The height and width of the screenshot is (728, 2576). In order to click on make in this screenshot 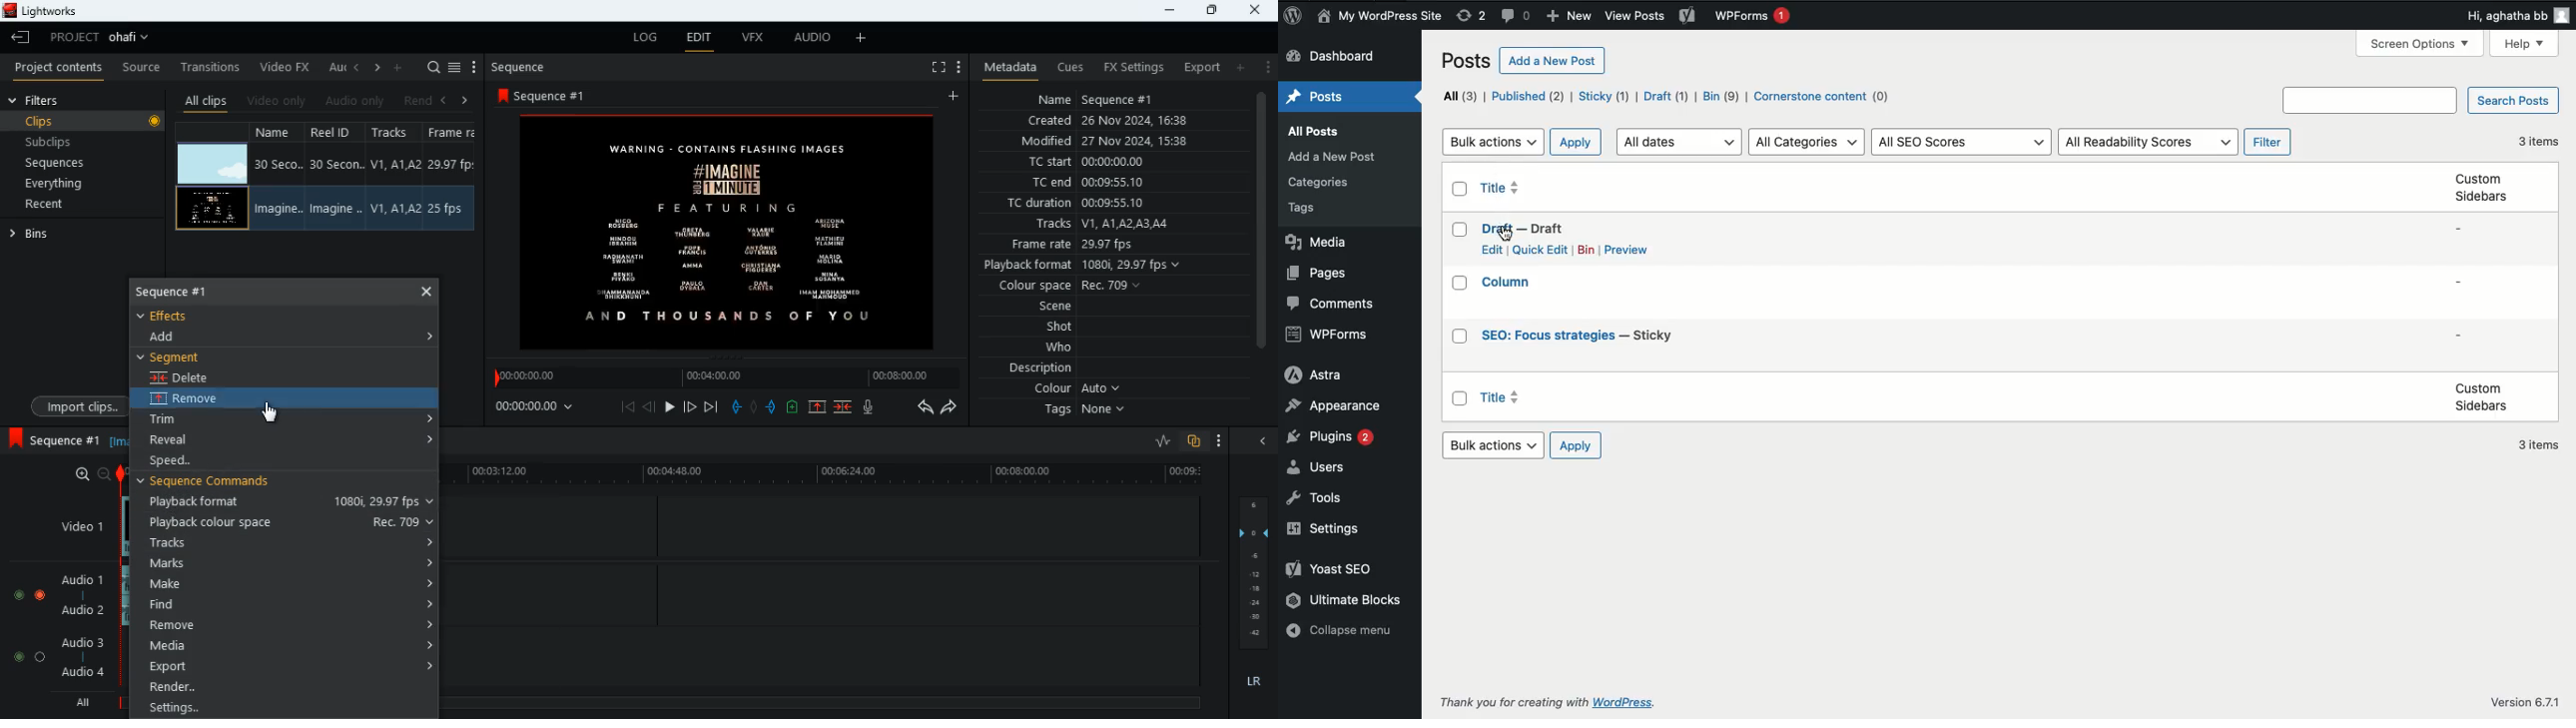, I will do `click(290, 583)`.